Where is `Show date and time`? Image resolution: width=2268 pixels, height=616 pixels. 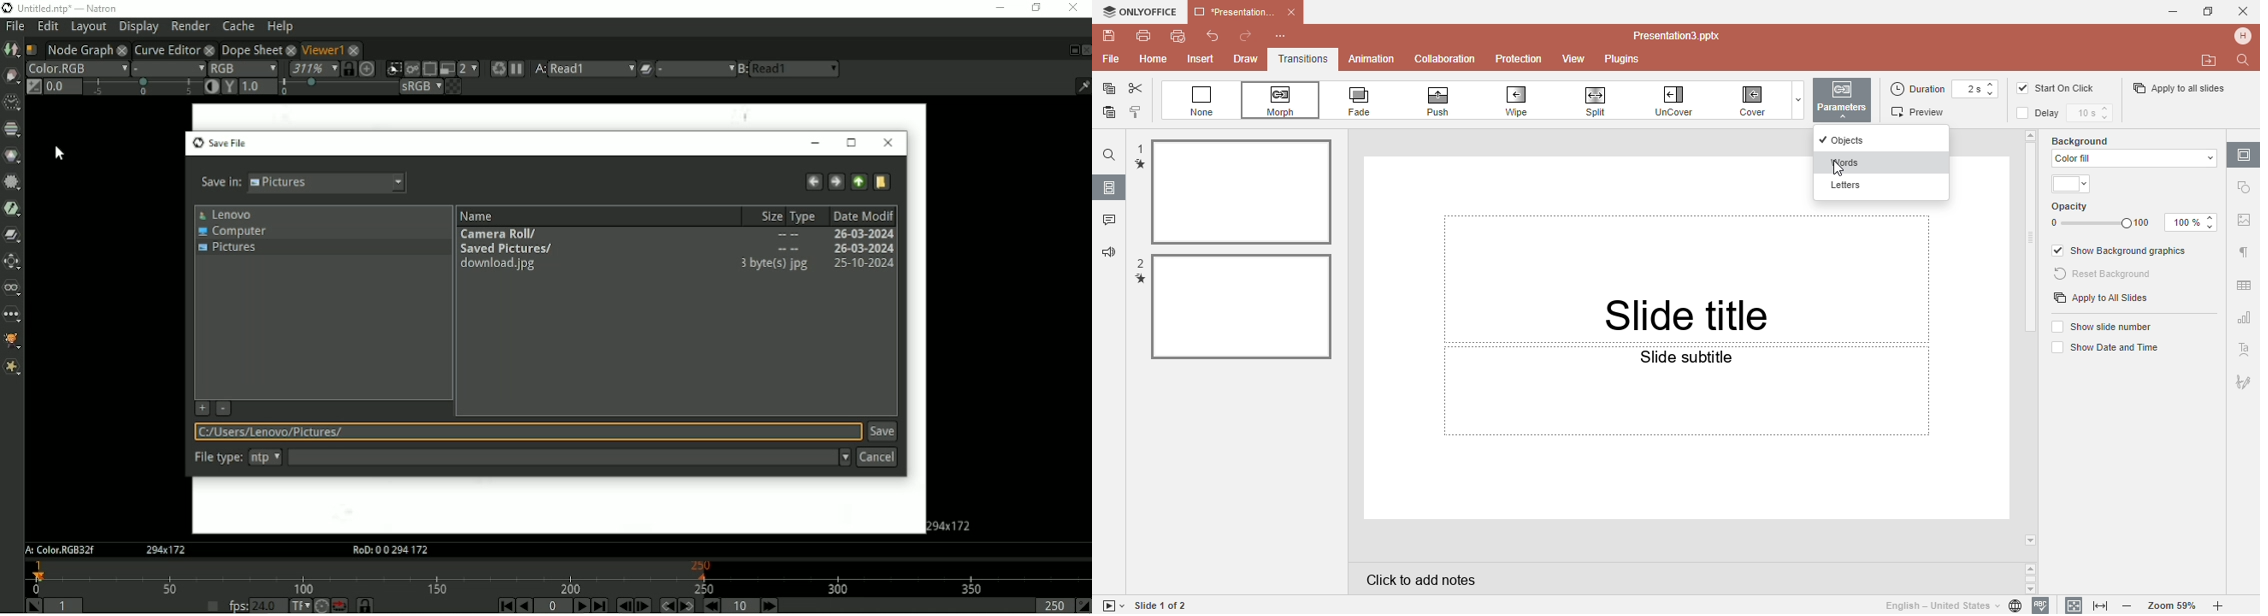 Show date and time is located at coordinates (2103, 349).